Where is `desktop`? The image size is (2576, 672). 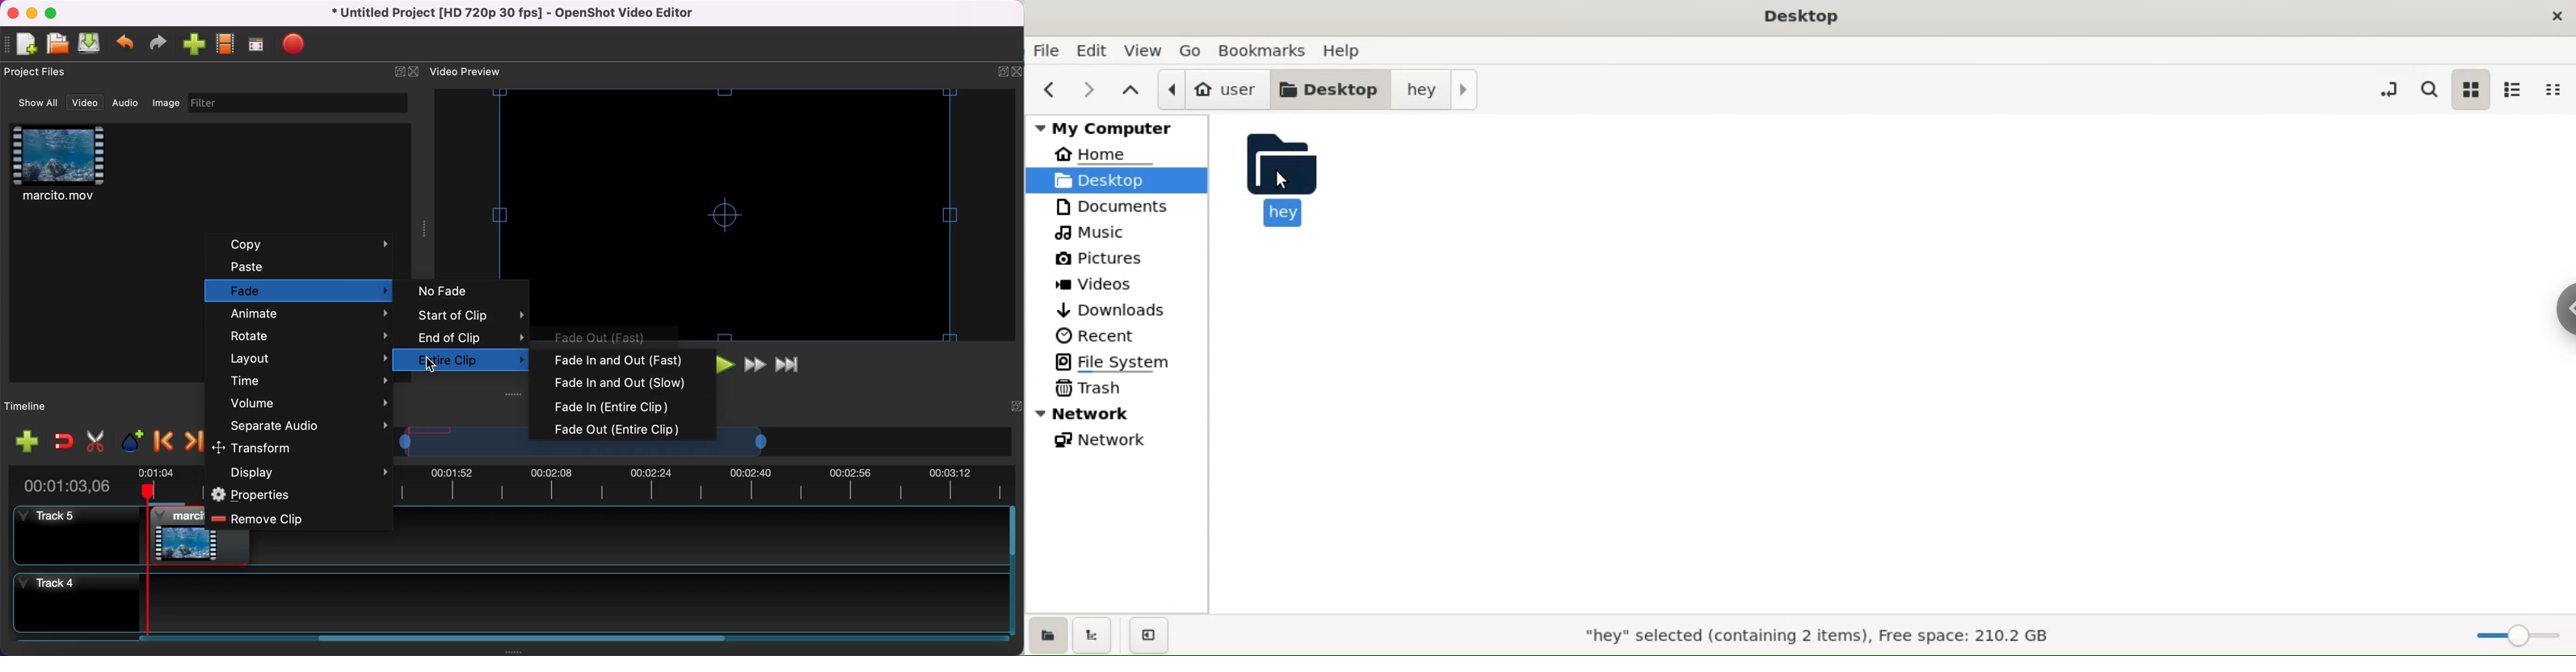 desktop is located at coordinates (1324, 89).